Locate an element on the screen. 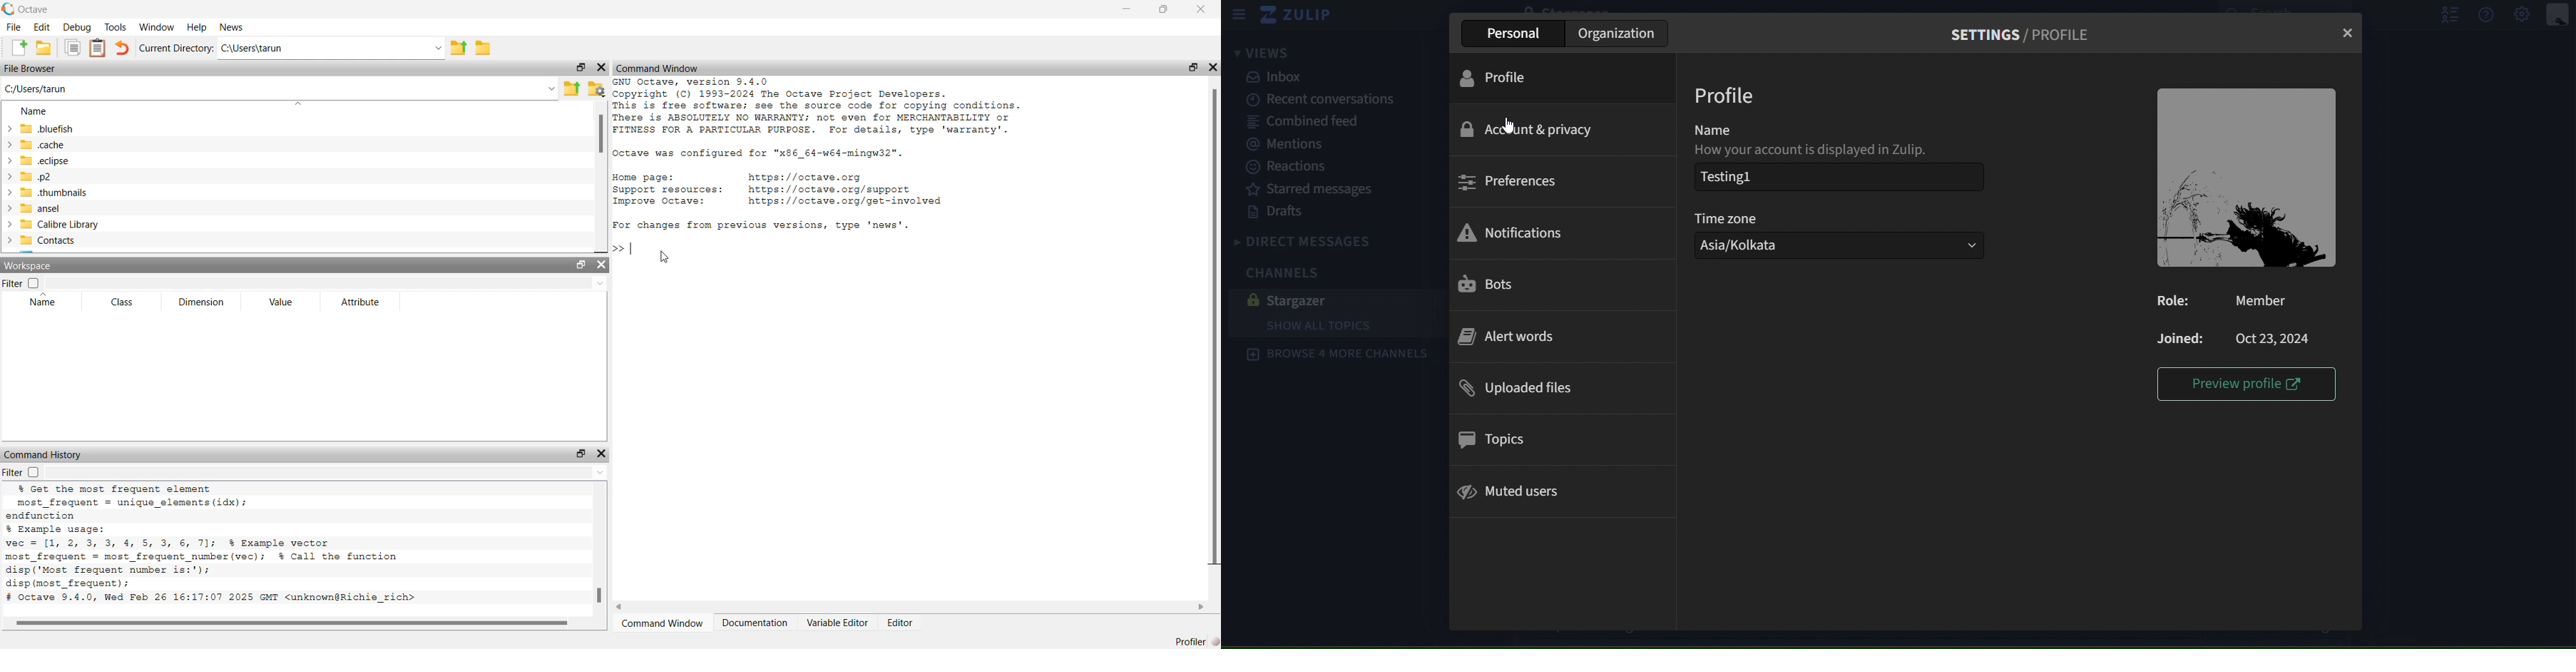 The width and height of the screenshot is (2576, 672). restore is located at coordinates (1193, 67).